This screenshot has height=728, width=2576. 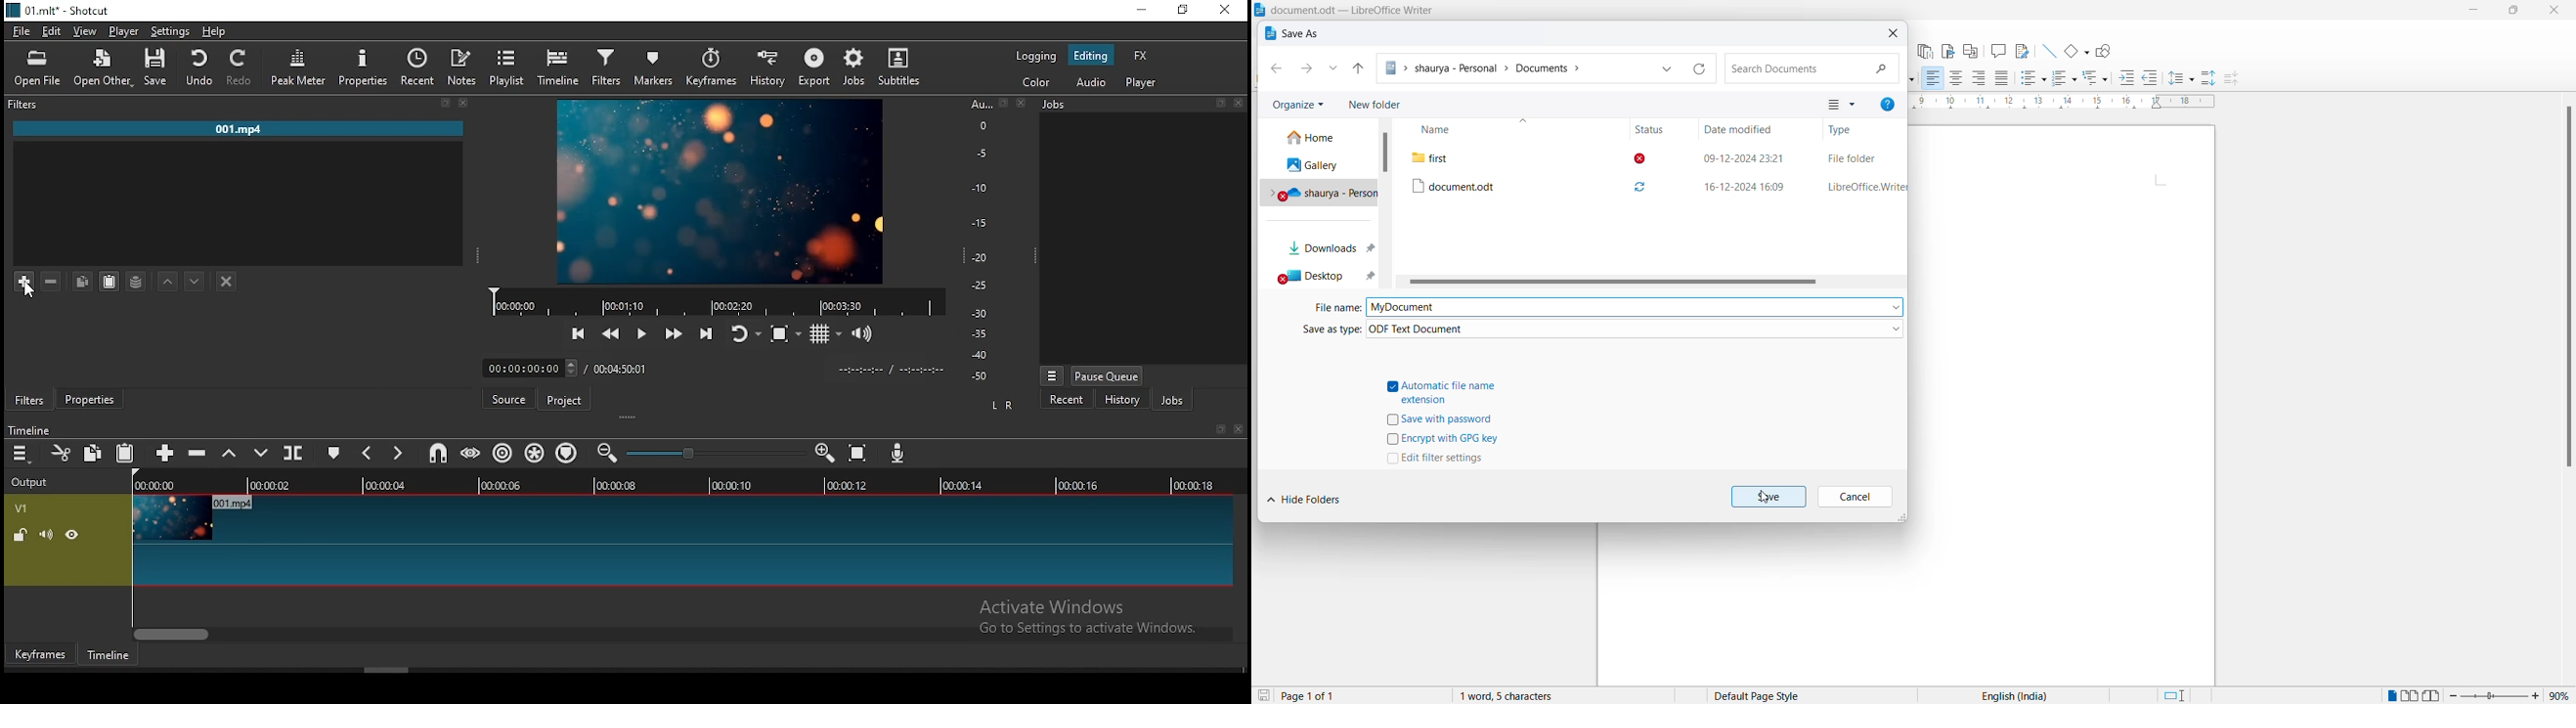 What do you see at coordinates (2031, 79) in the screenshot?
I see `Toggle unordered list` at bounding box center [2031, 79].